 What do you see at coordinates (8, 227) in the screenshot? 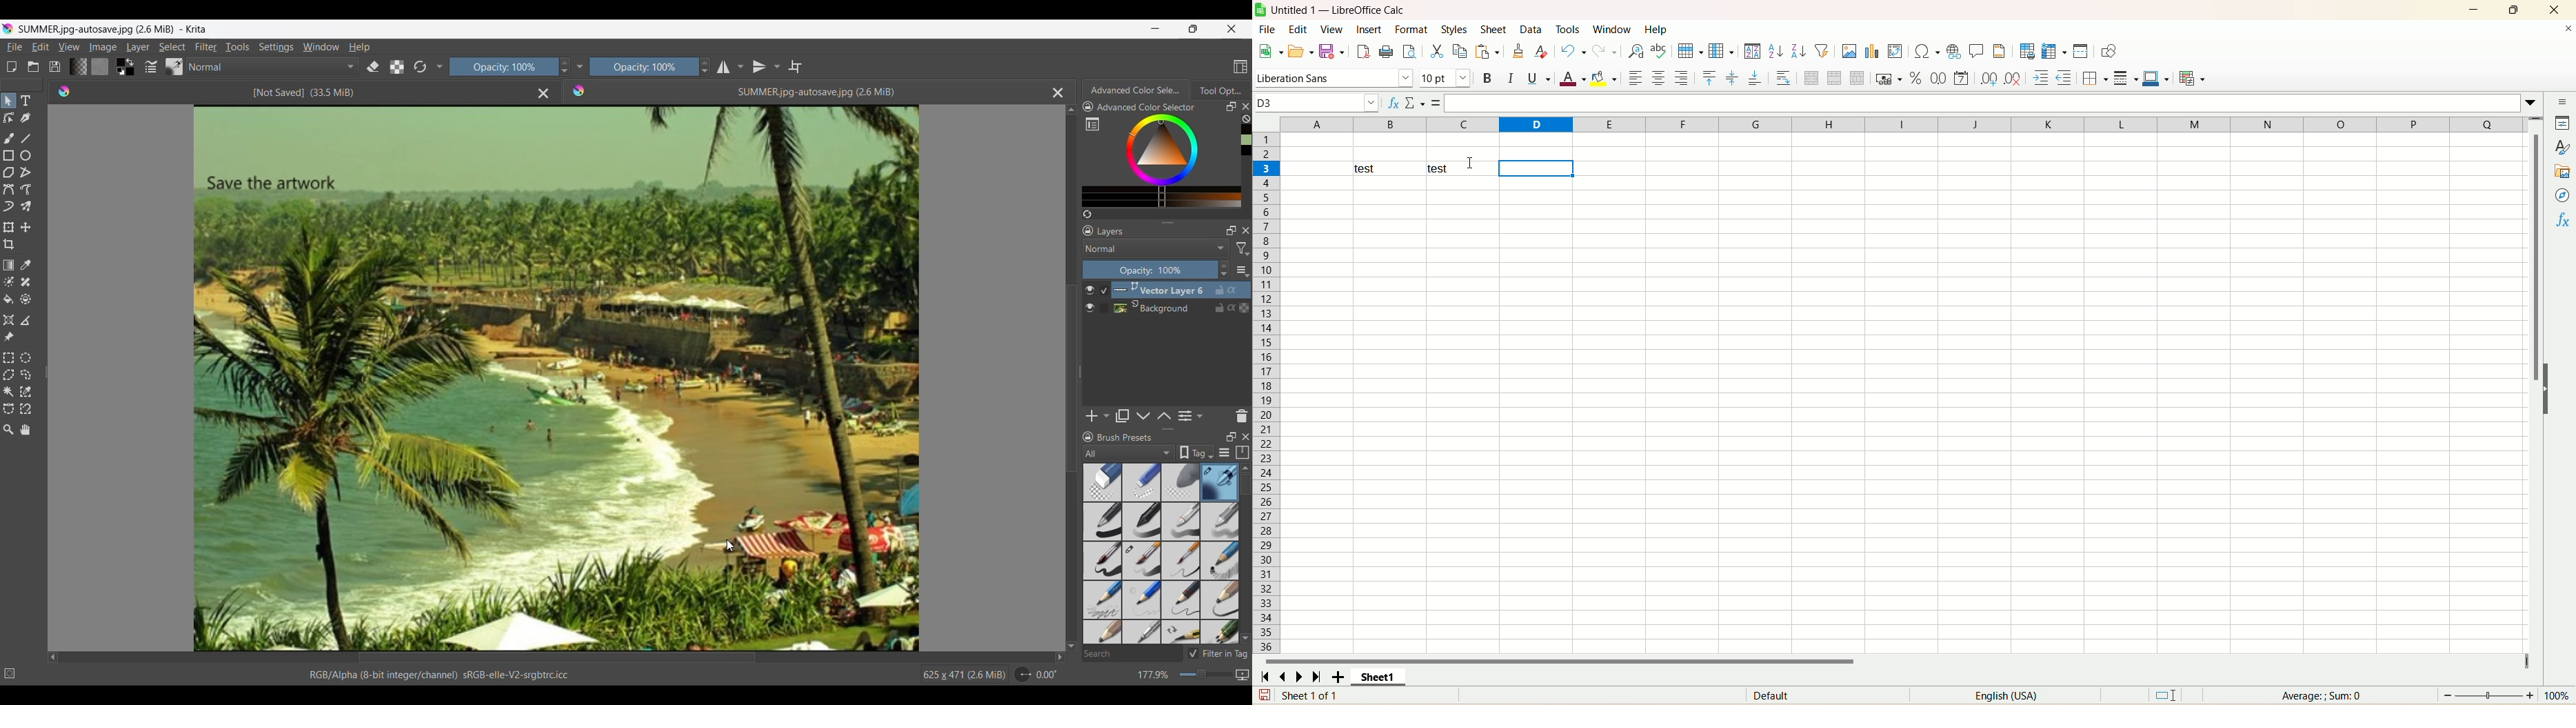
I see `Transform a layer or selection` at bounding box center [8, 227].